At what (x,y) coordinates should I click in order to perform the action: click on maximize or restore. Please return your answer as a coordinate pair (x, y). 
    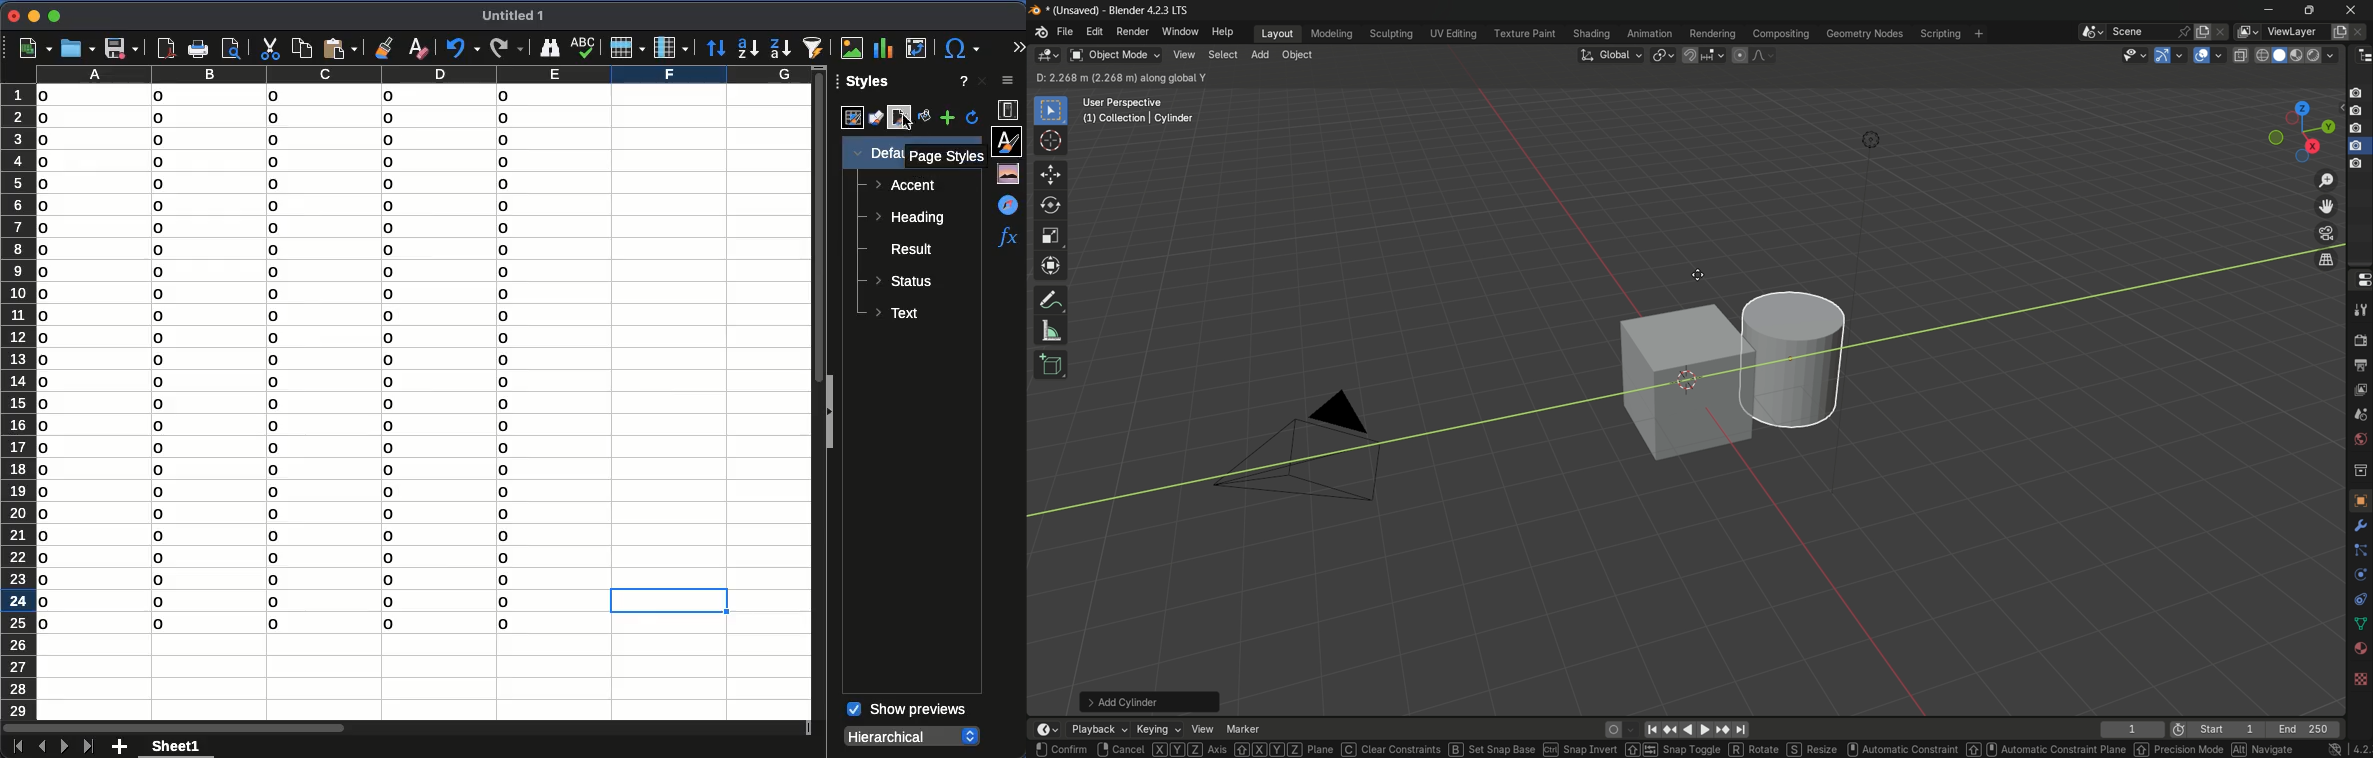
    Looking at the image, I should click on (2309, 11).